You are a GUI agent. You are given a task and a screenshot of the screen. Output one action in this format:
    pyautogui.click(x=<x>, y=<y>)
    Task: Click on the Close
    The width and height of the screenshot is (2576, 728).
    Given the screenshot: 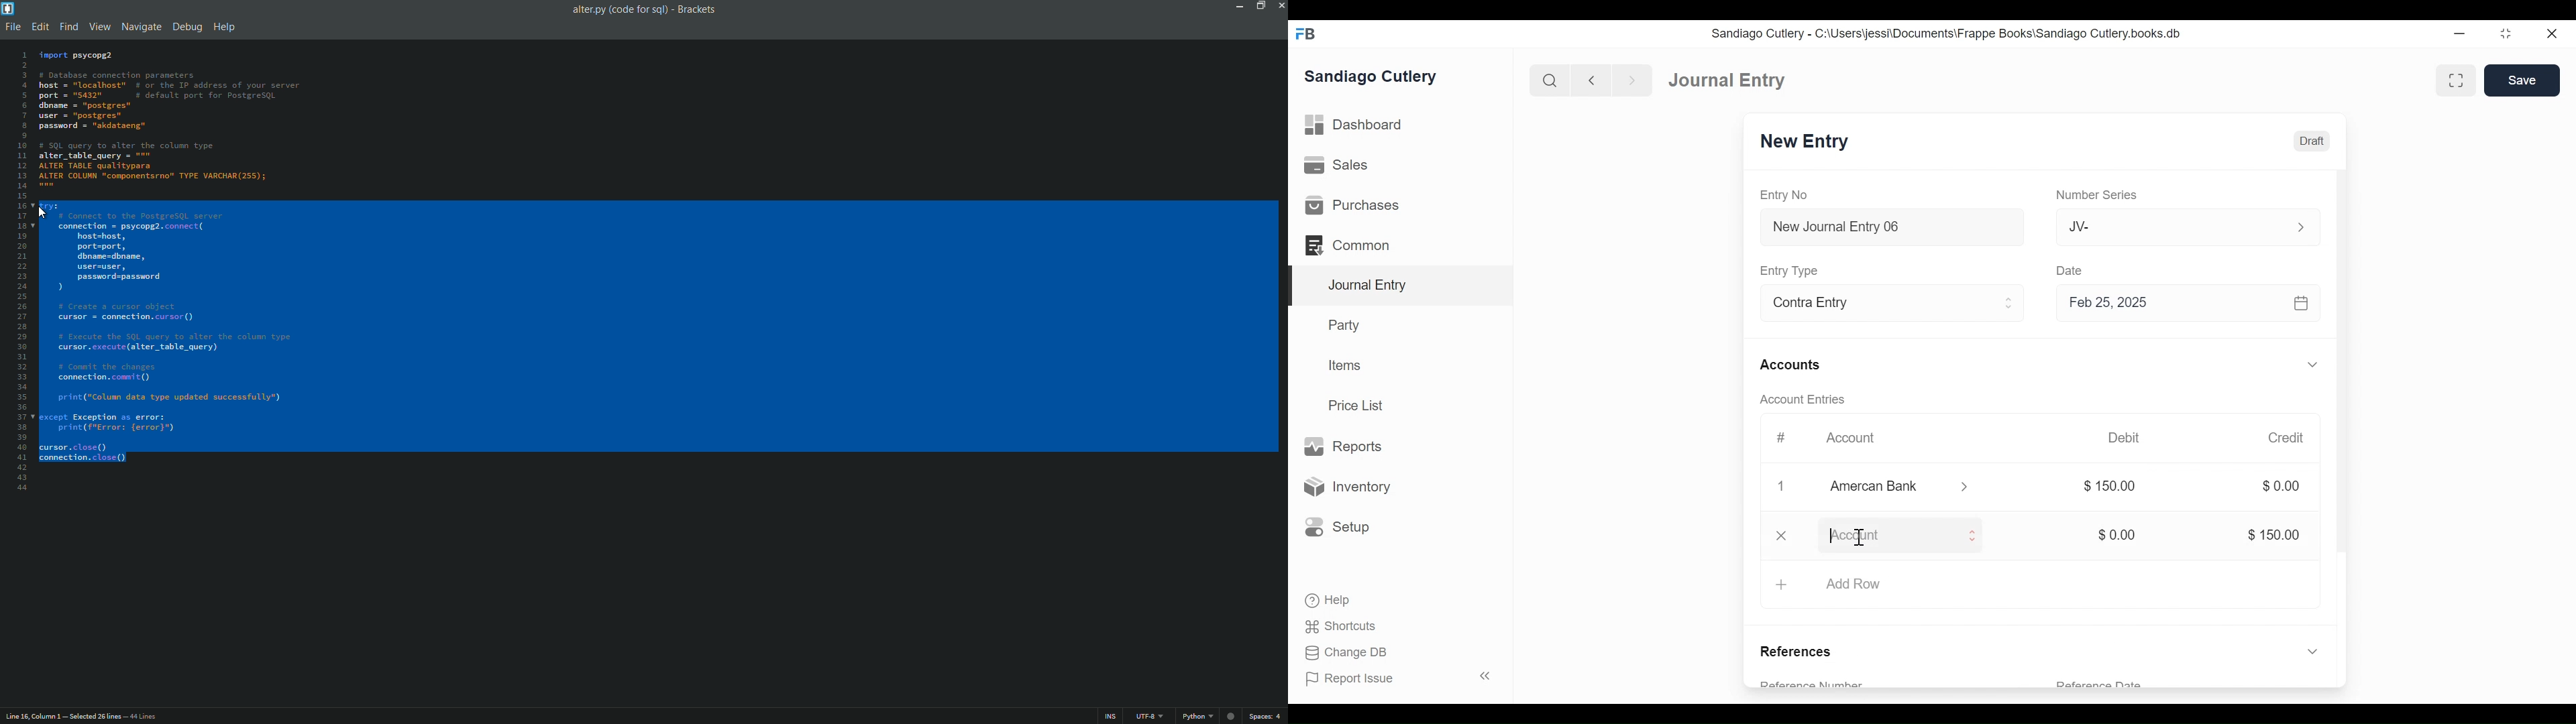 What is the action you would take?
    pyautogui.click(x=2554, y=33)
    